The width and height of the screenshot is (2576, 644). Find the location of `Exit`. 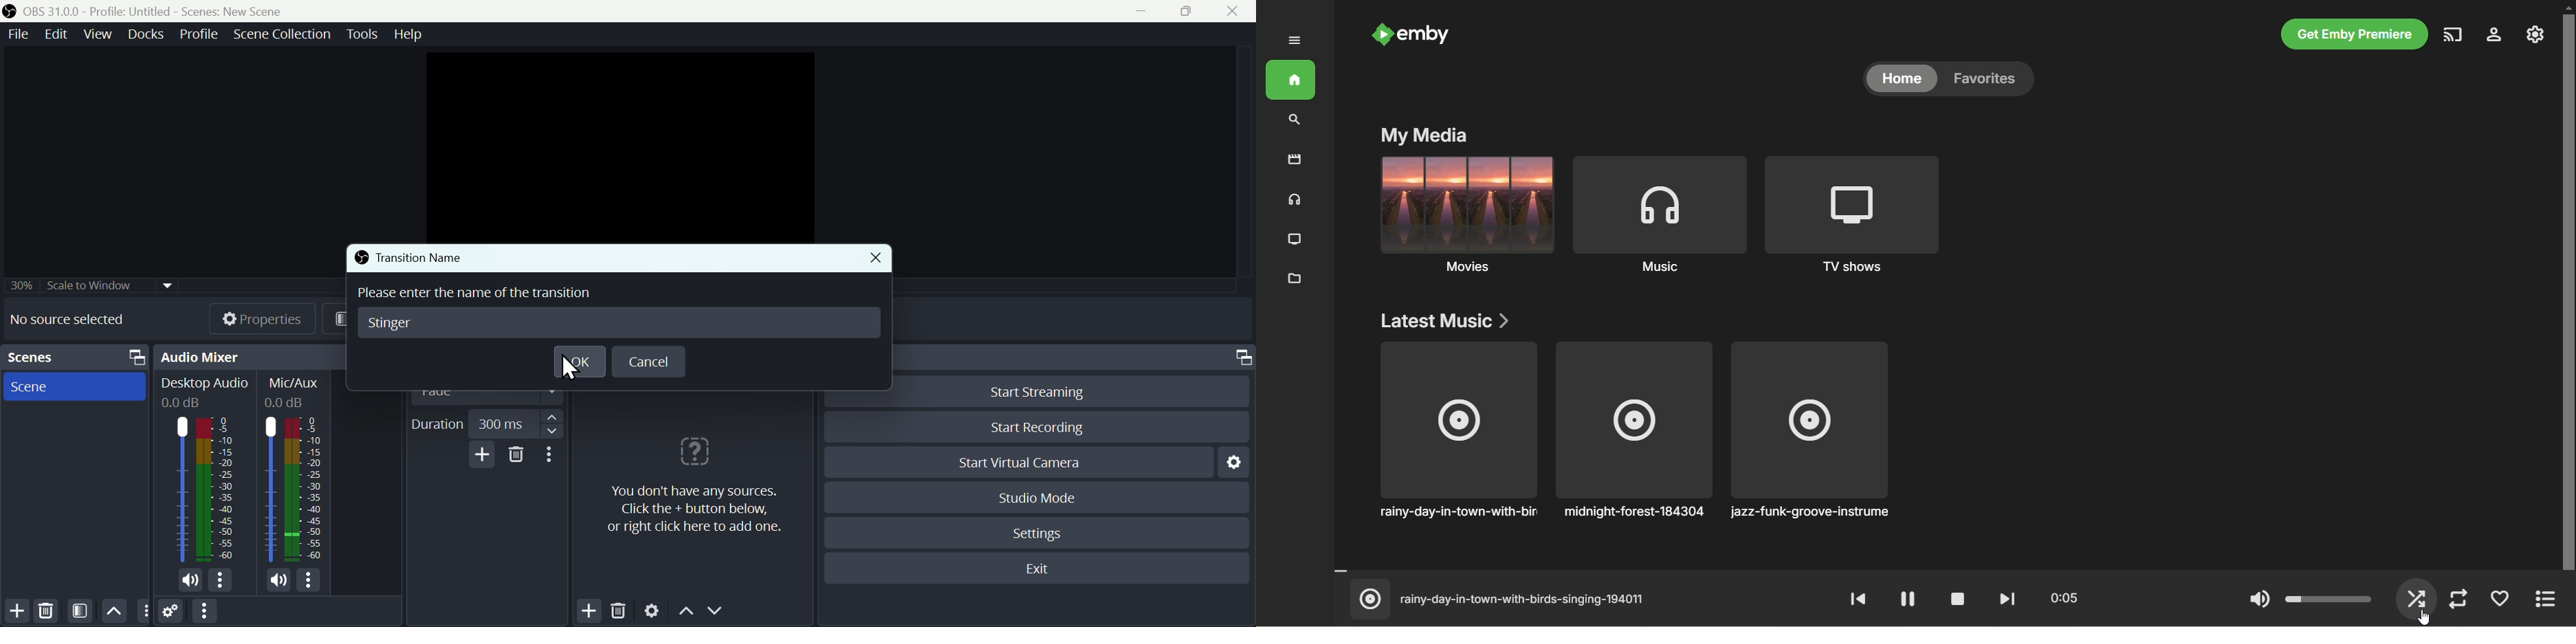

Exit is located at coordinates (1041, 570).